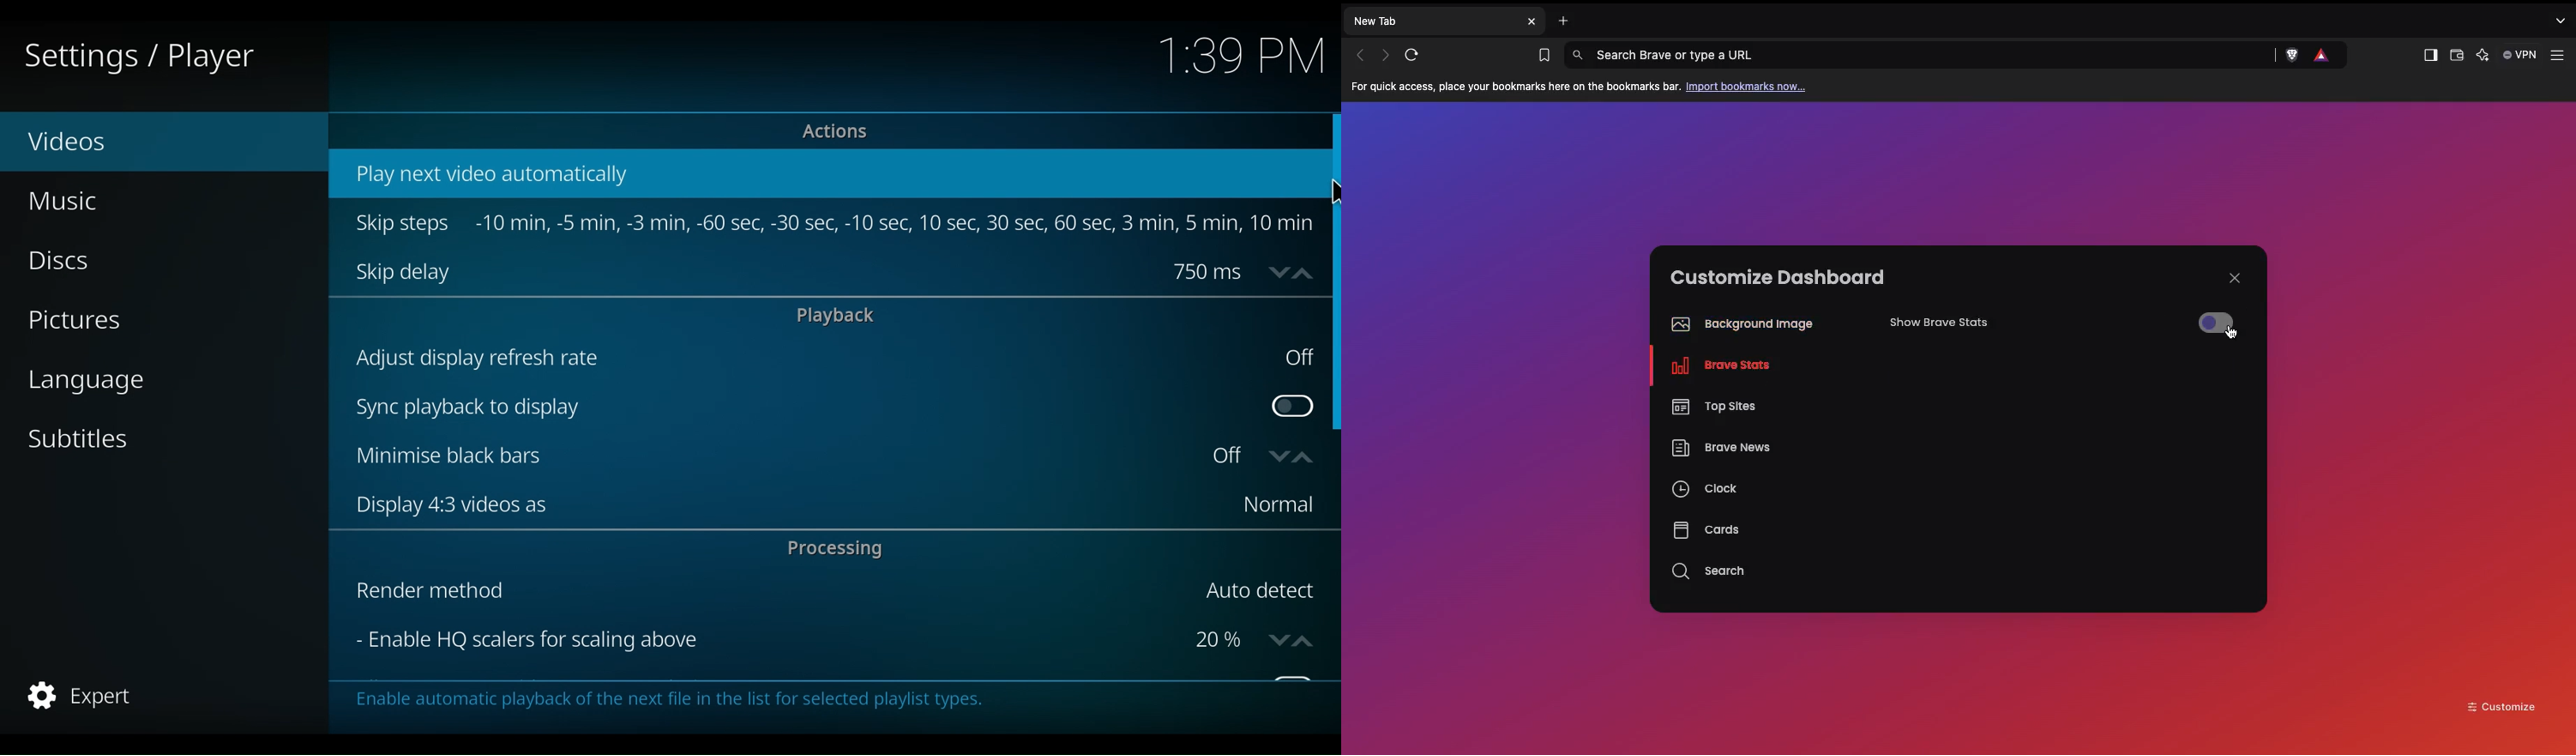 This screenshot has width=2576, height=756. I want to click on Time, so click(1242, 58).